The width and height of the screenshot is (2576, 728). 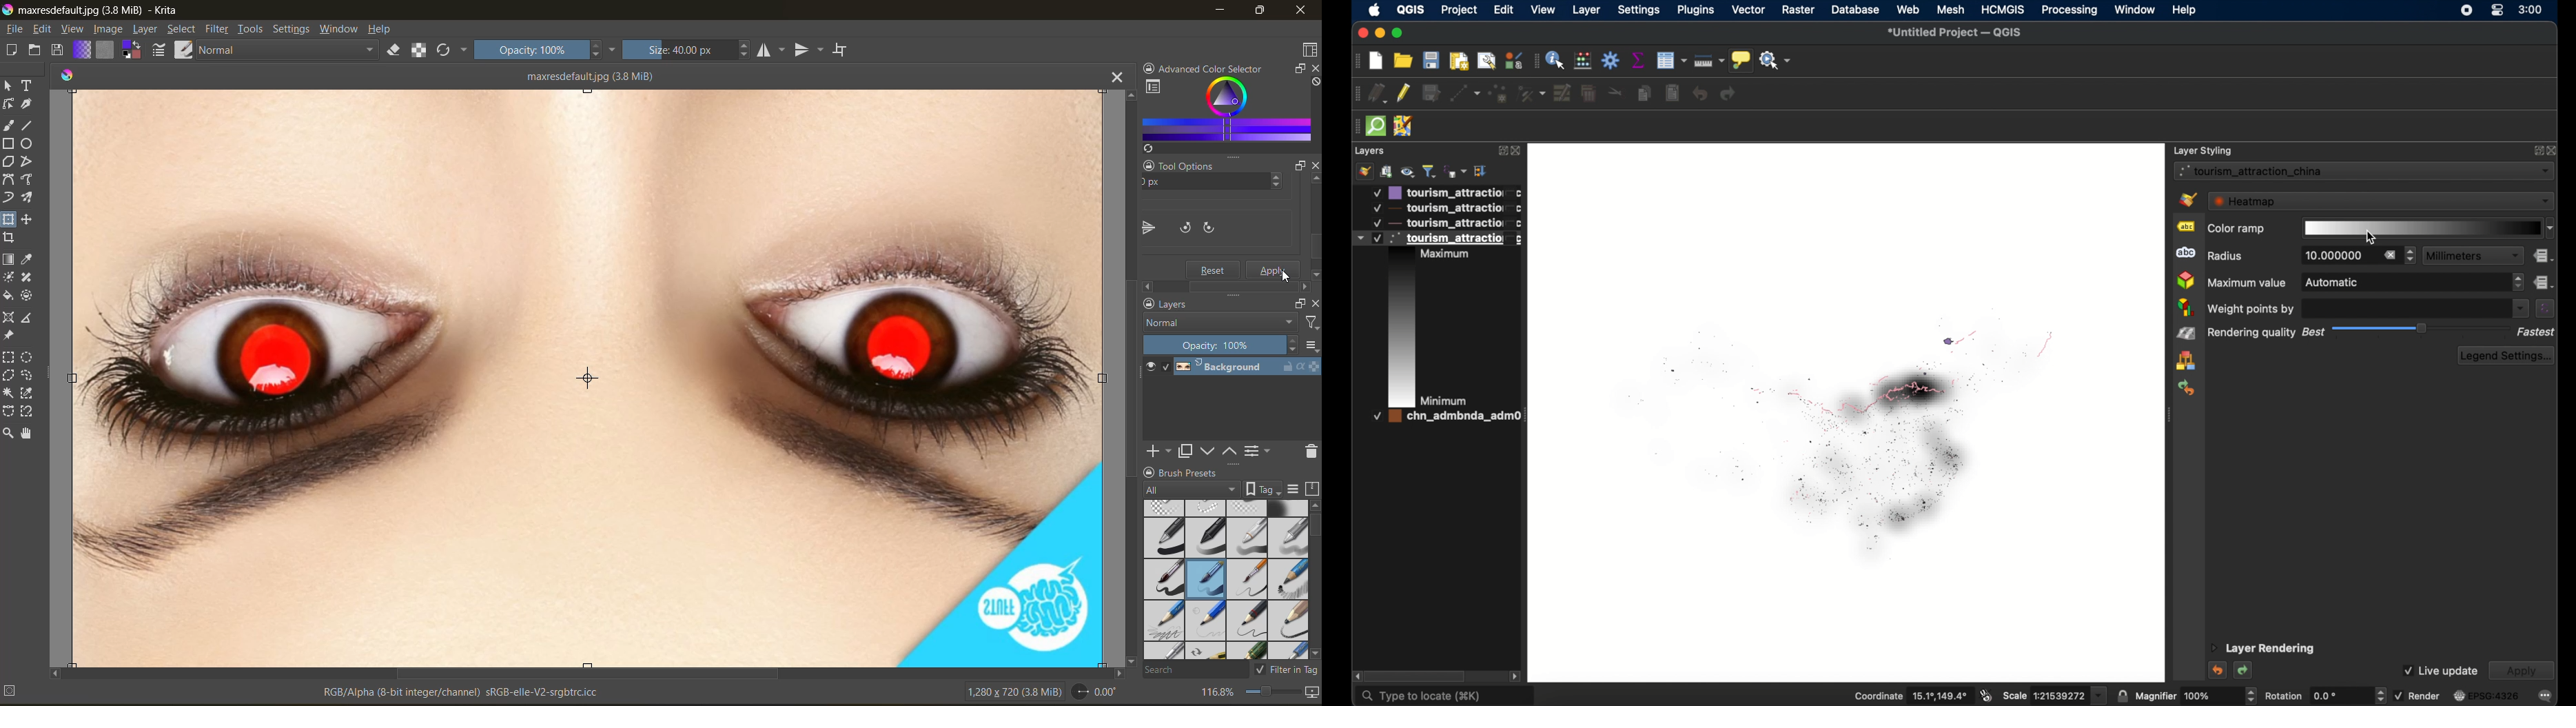 What do you see at coordinates (1266, 12) in the screenshot?
I see `maximize` at bounding box center [1266, 12].